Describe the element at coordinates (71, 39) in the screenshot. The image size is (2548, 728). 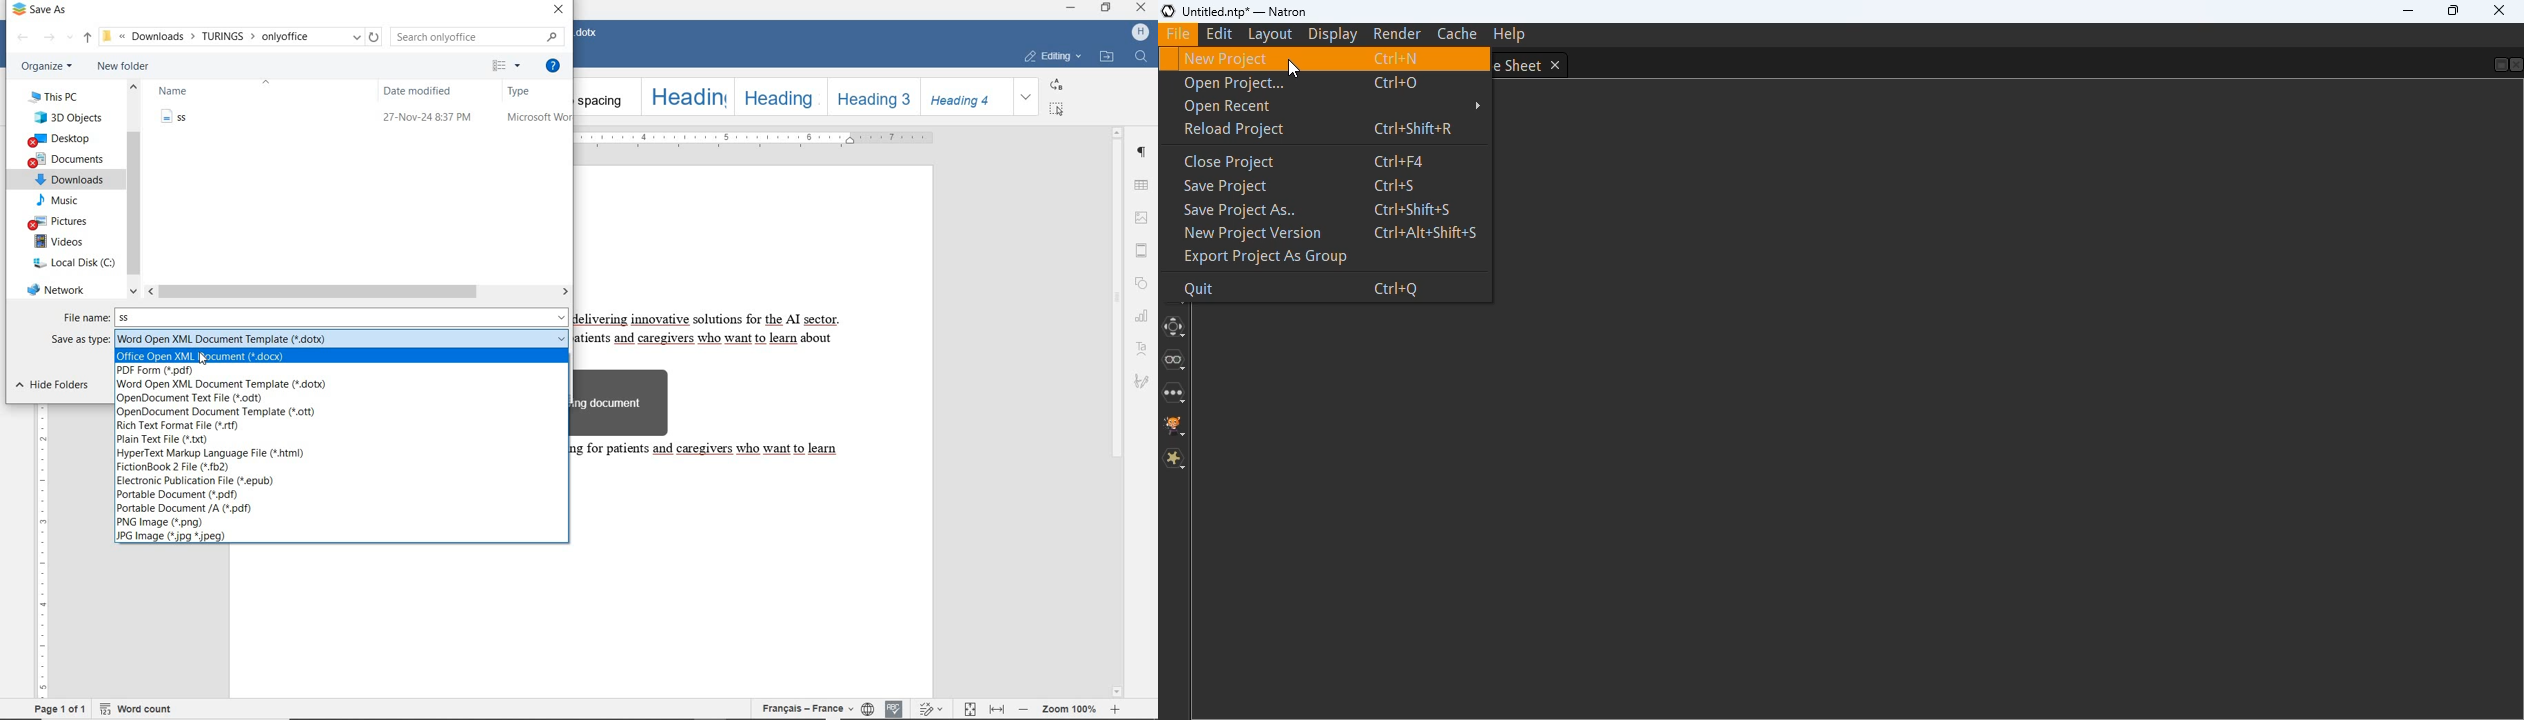
I see `Recent location` at that location.